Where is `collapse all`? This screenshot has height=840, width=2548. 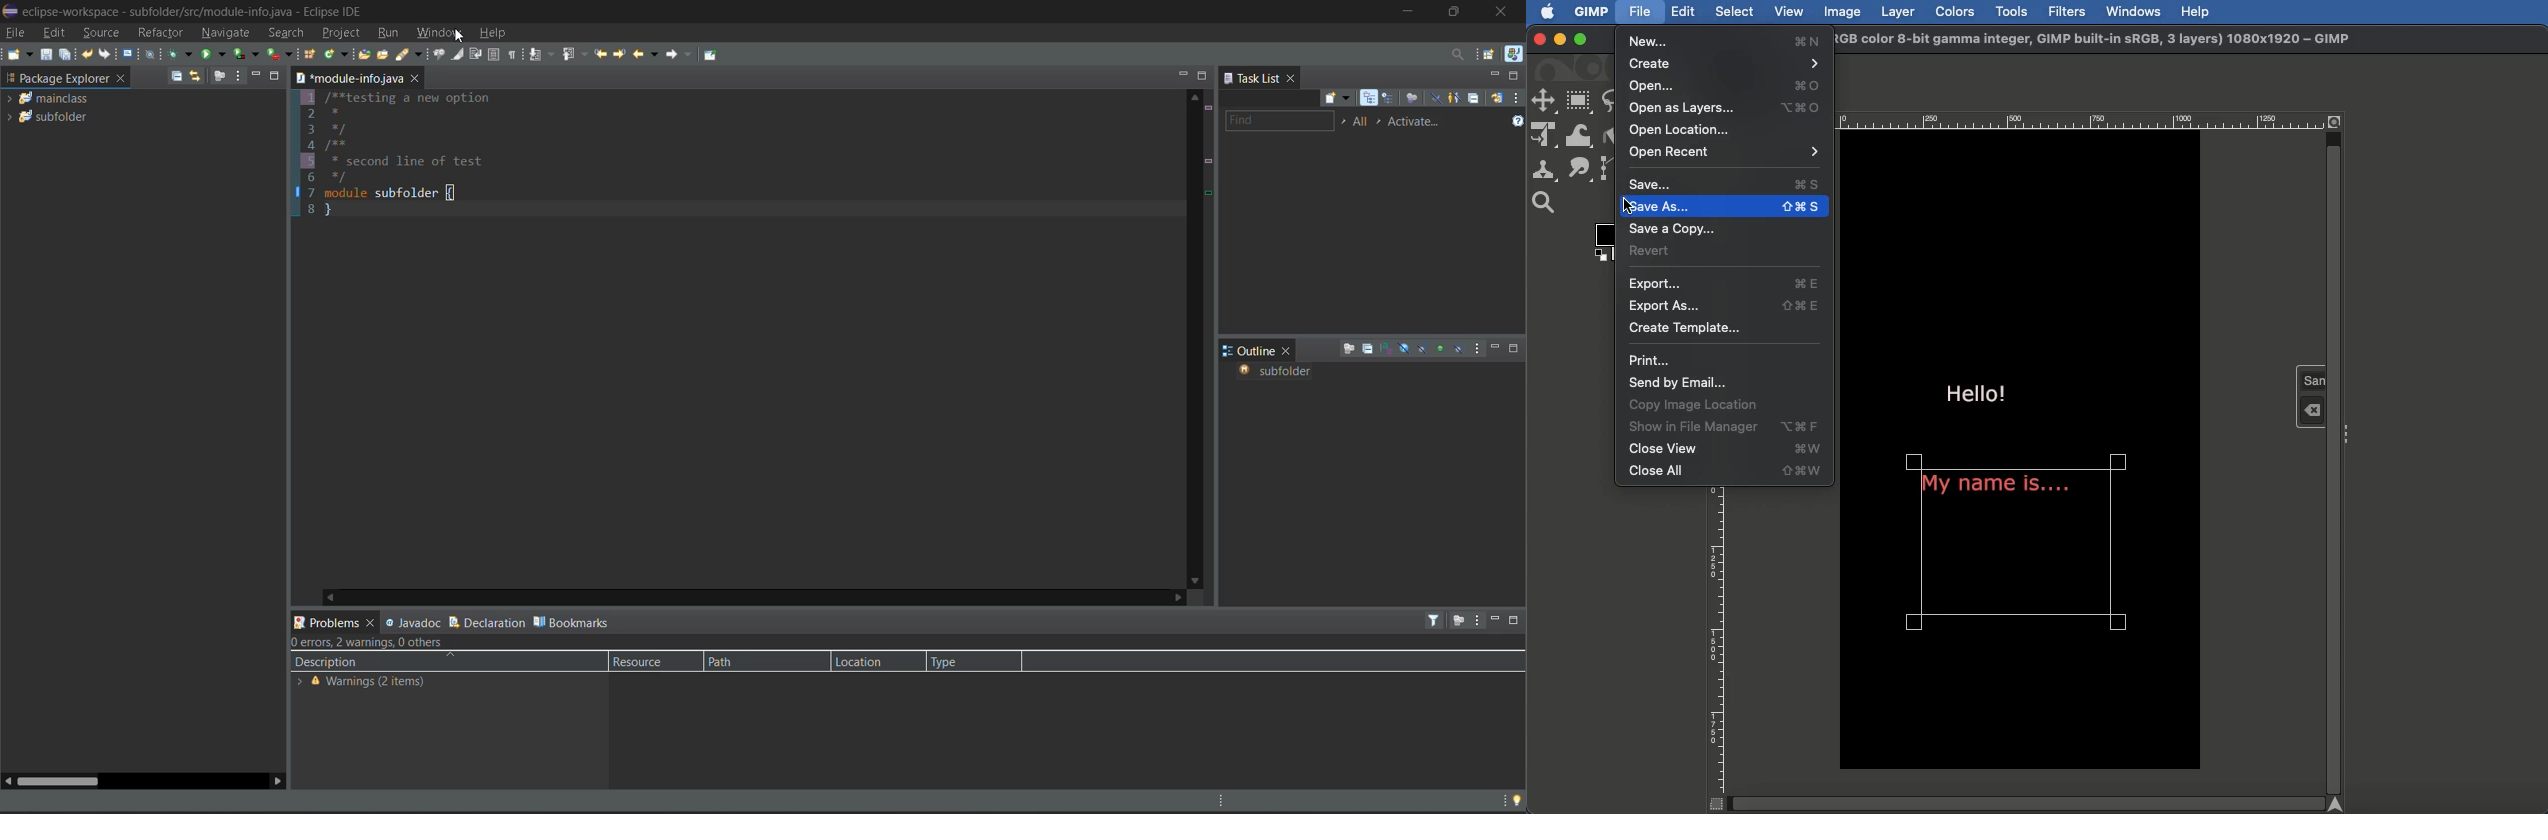
collapse all is located at coordinates (1478, 97).